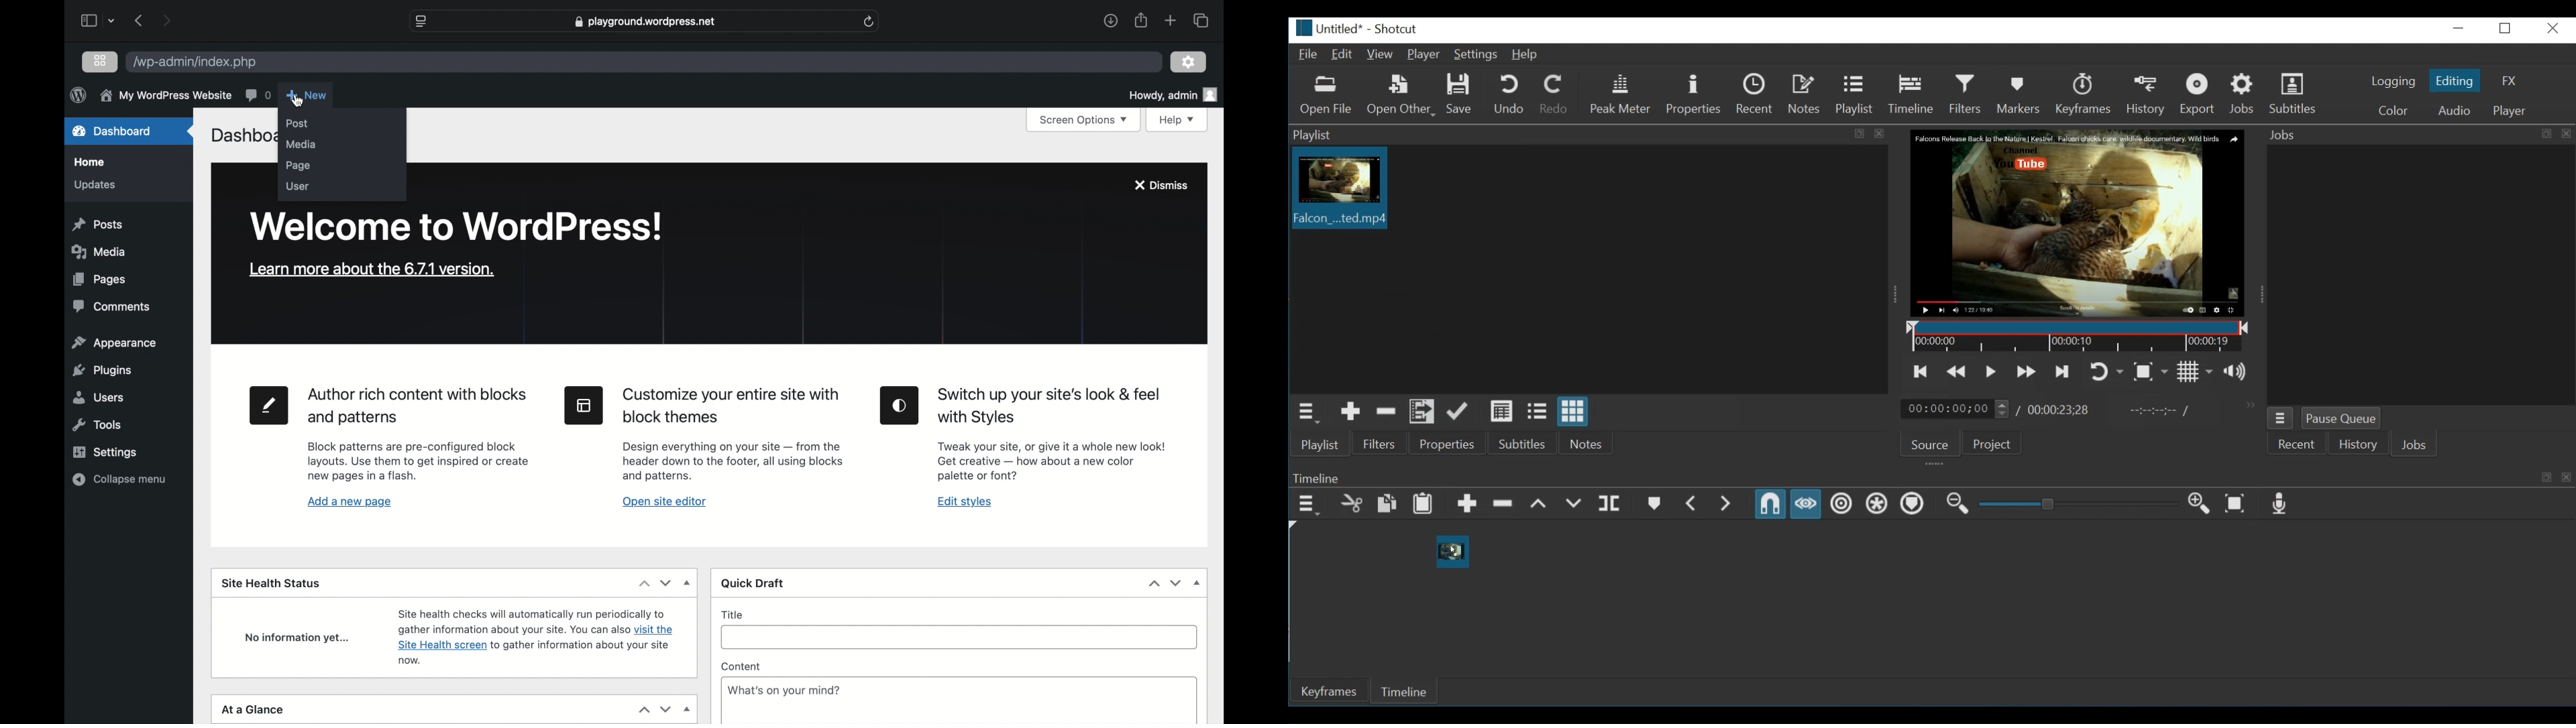  I want to click on page, so click(299, 166).